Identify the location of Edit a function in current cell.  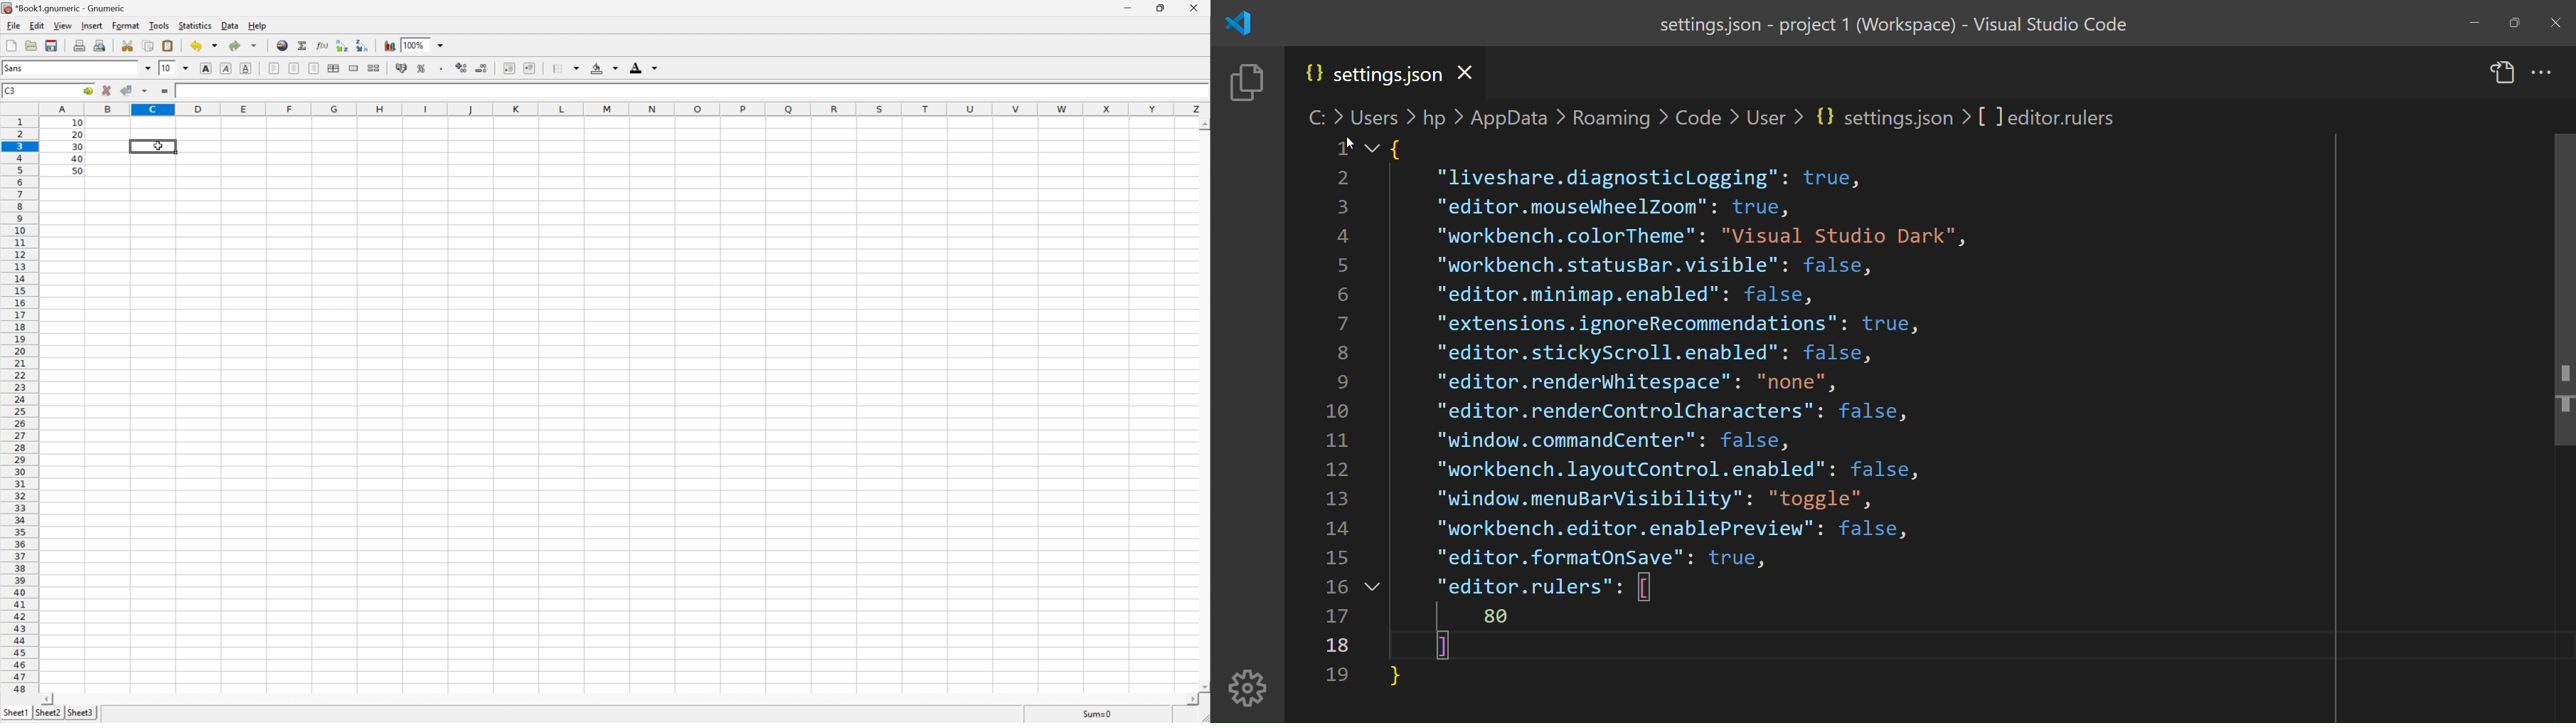
(322, 44).